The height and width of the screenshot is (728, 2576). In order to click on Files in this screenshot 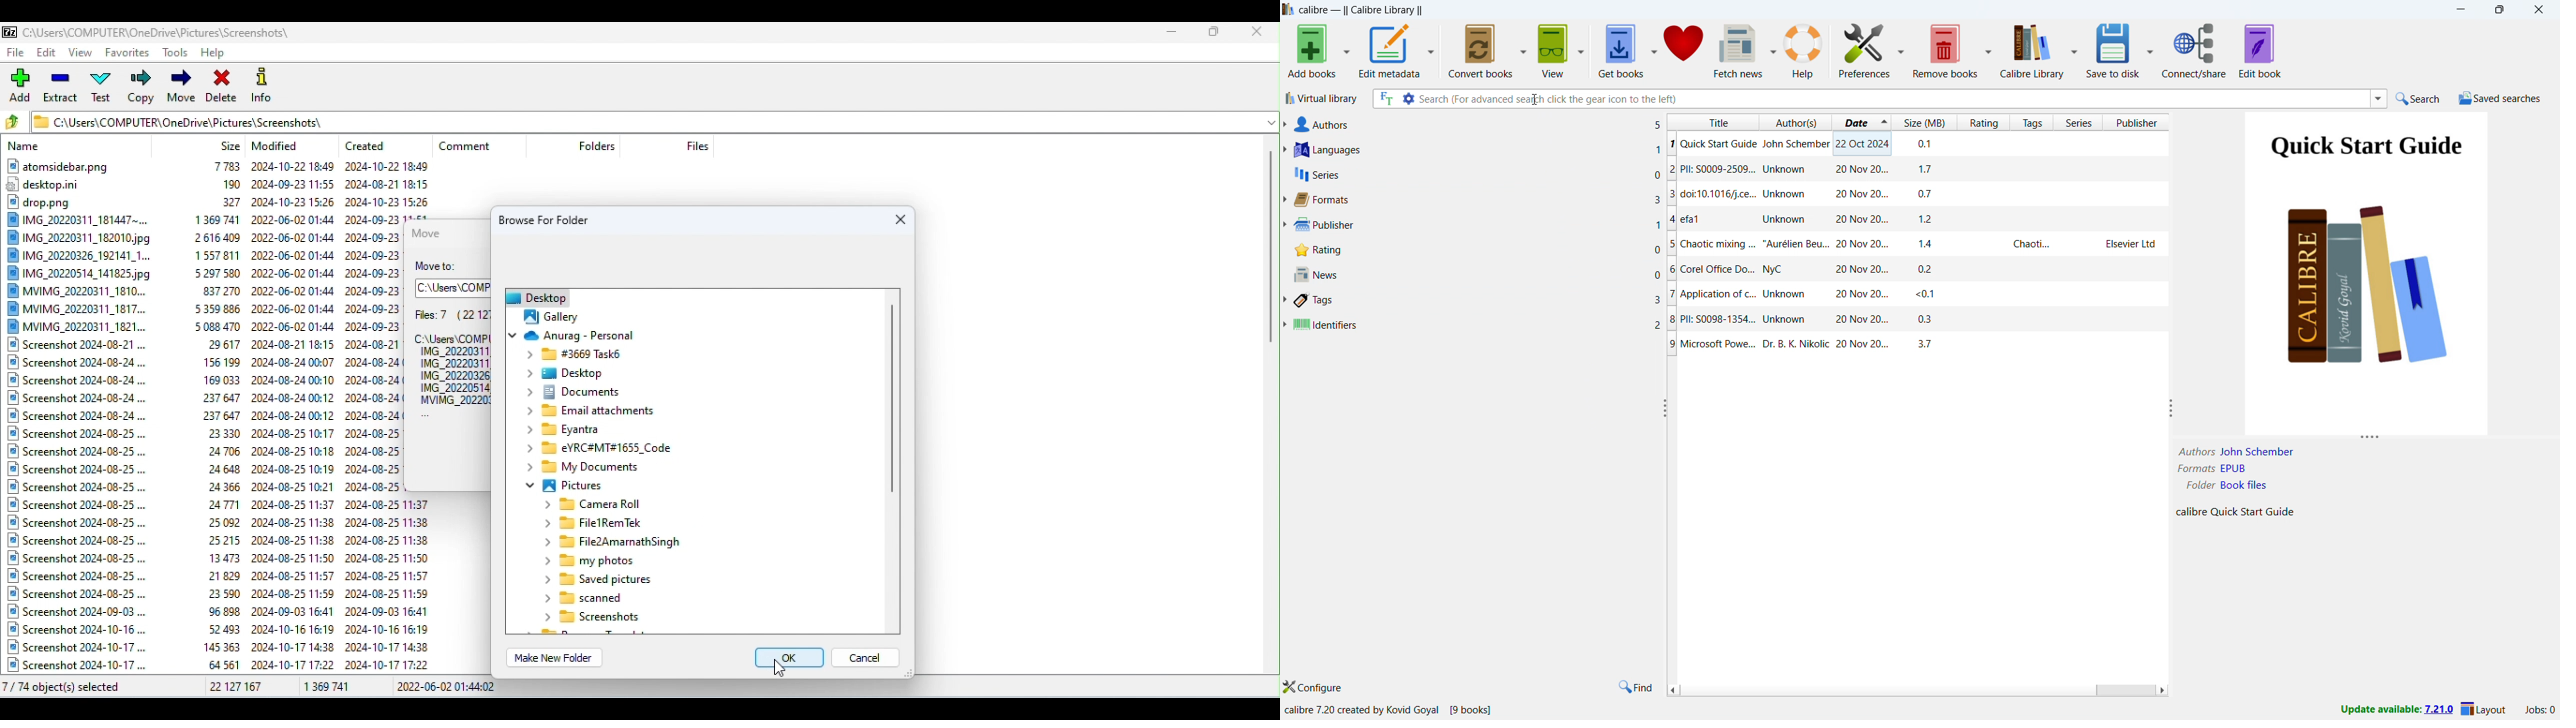, I will do `click(204, 417)`.